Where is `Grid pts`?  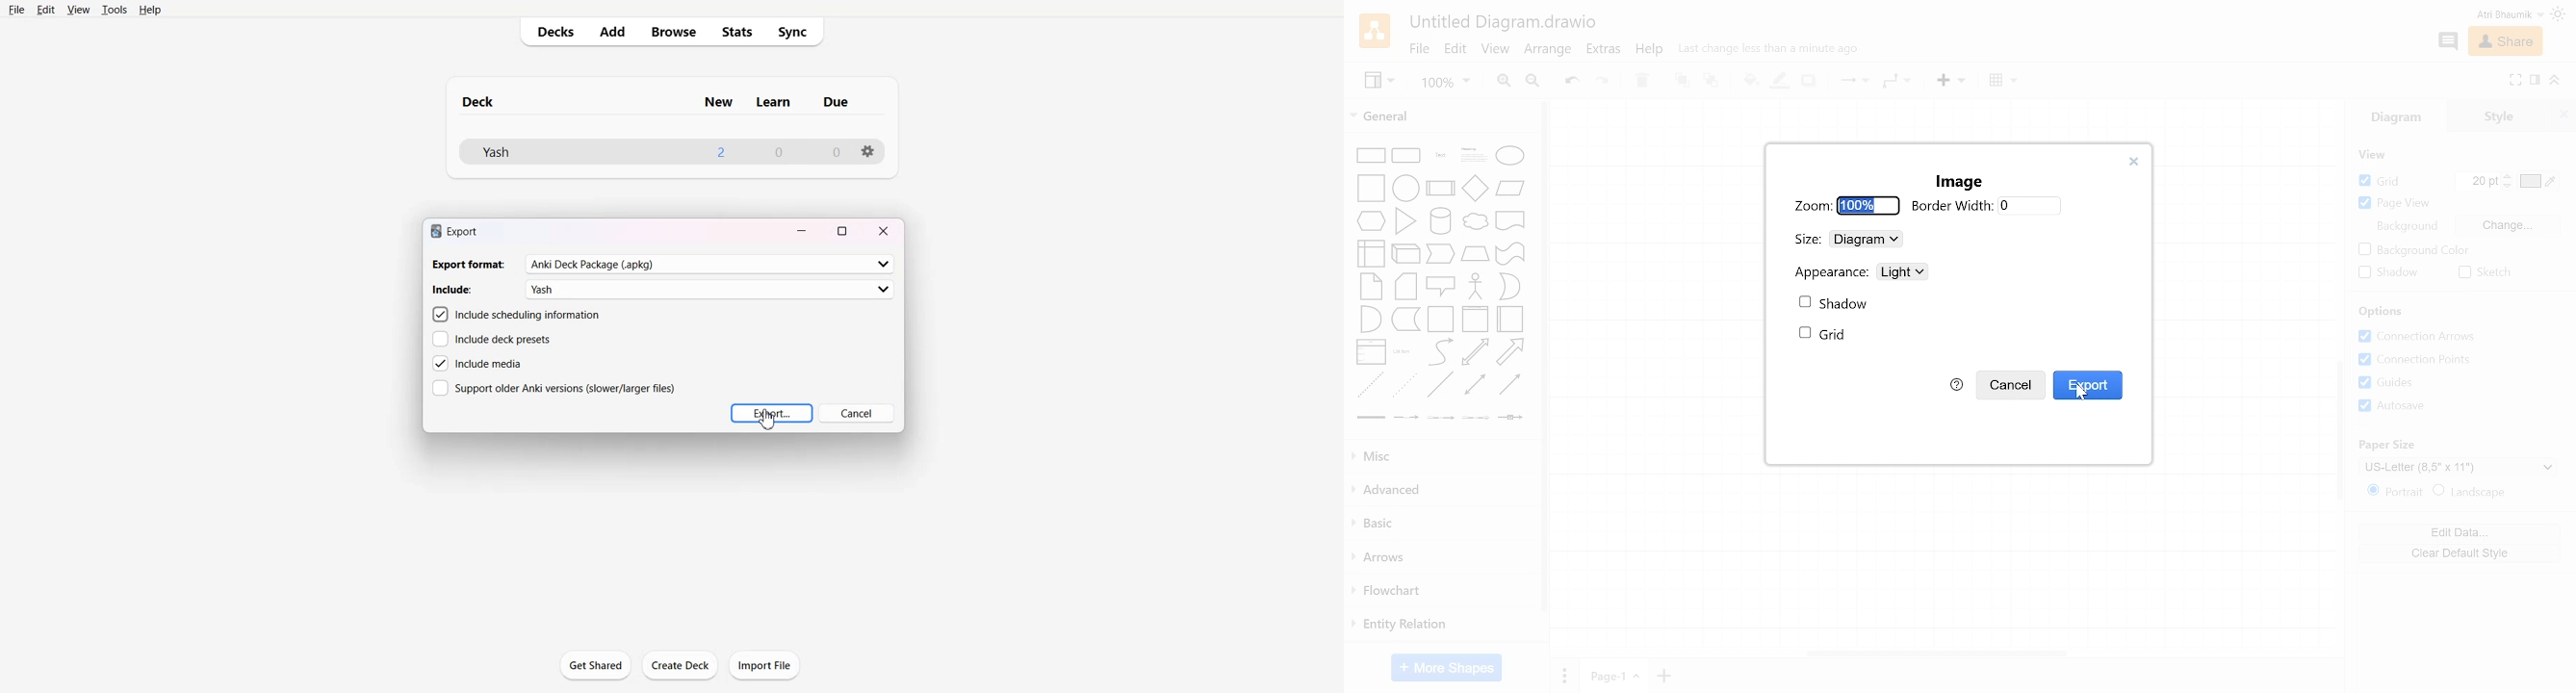 Grid pts is located at coordinates (2479, 182).